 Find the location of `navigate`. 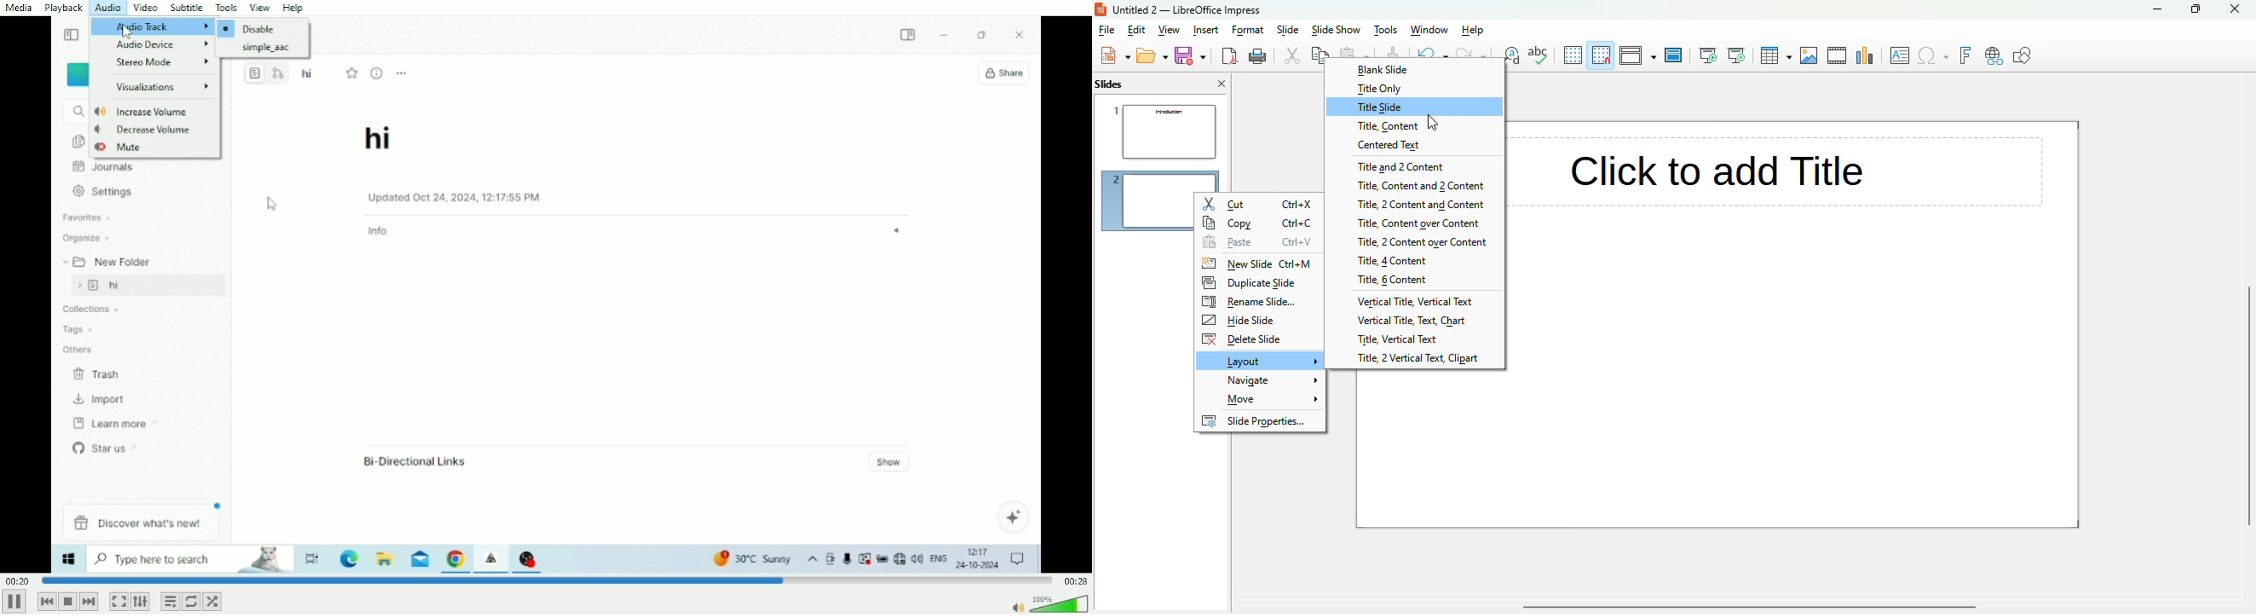

navigate is located at coordinates (1262, 380).